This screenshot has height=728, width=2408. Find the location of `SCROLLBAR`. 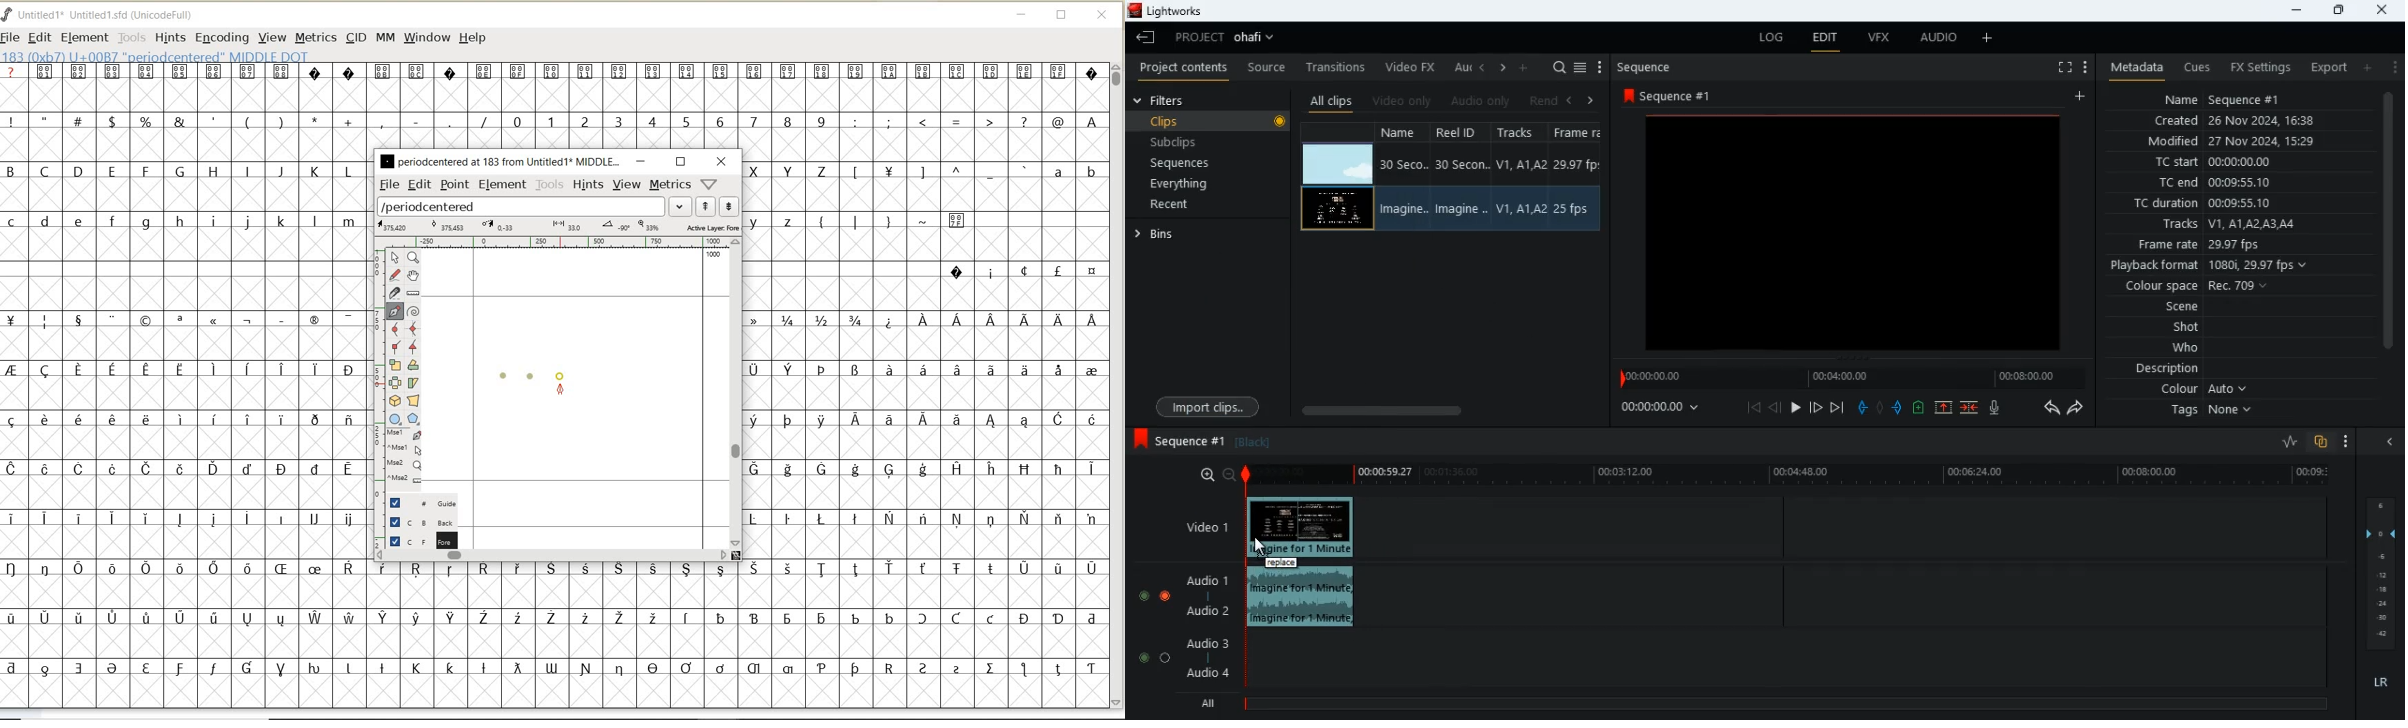

SCROLLBAR is located at coordinates (1119, 386).